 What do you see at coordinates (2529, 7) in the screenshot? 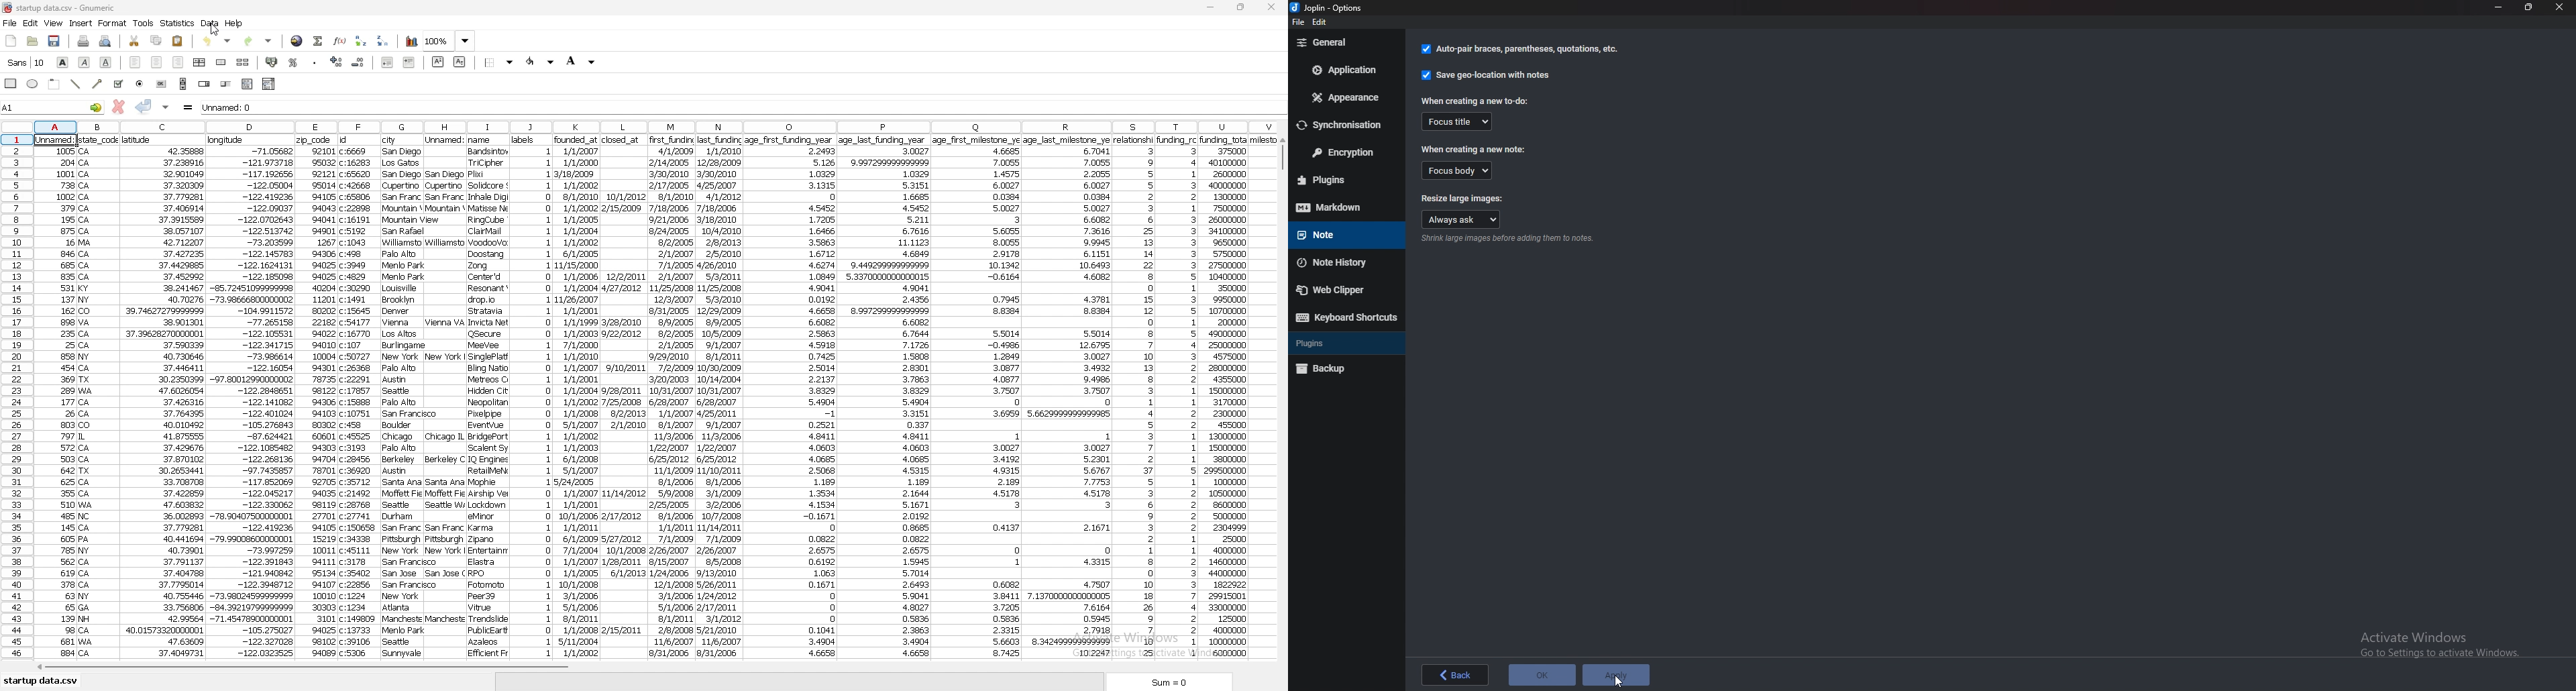
I see `Resize` at bounding box center [2529, 7].